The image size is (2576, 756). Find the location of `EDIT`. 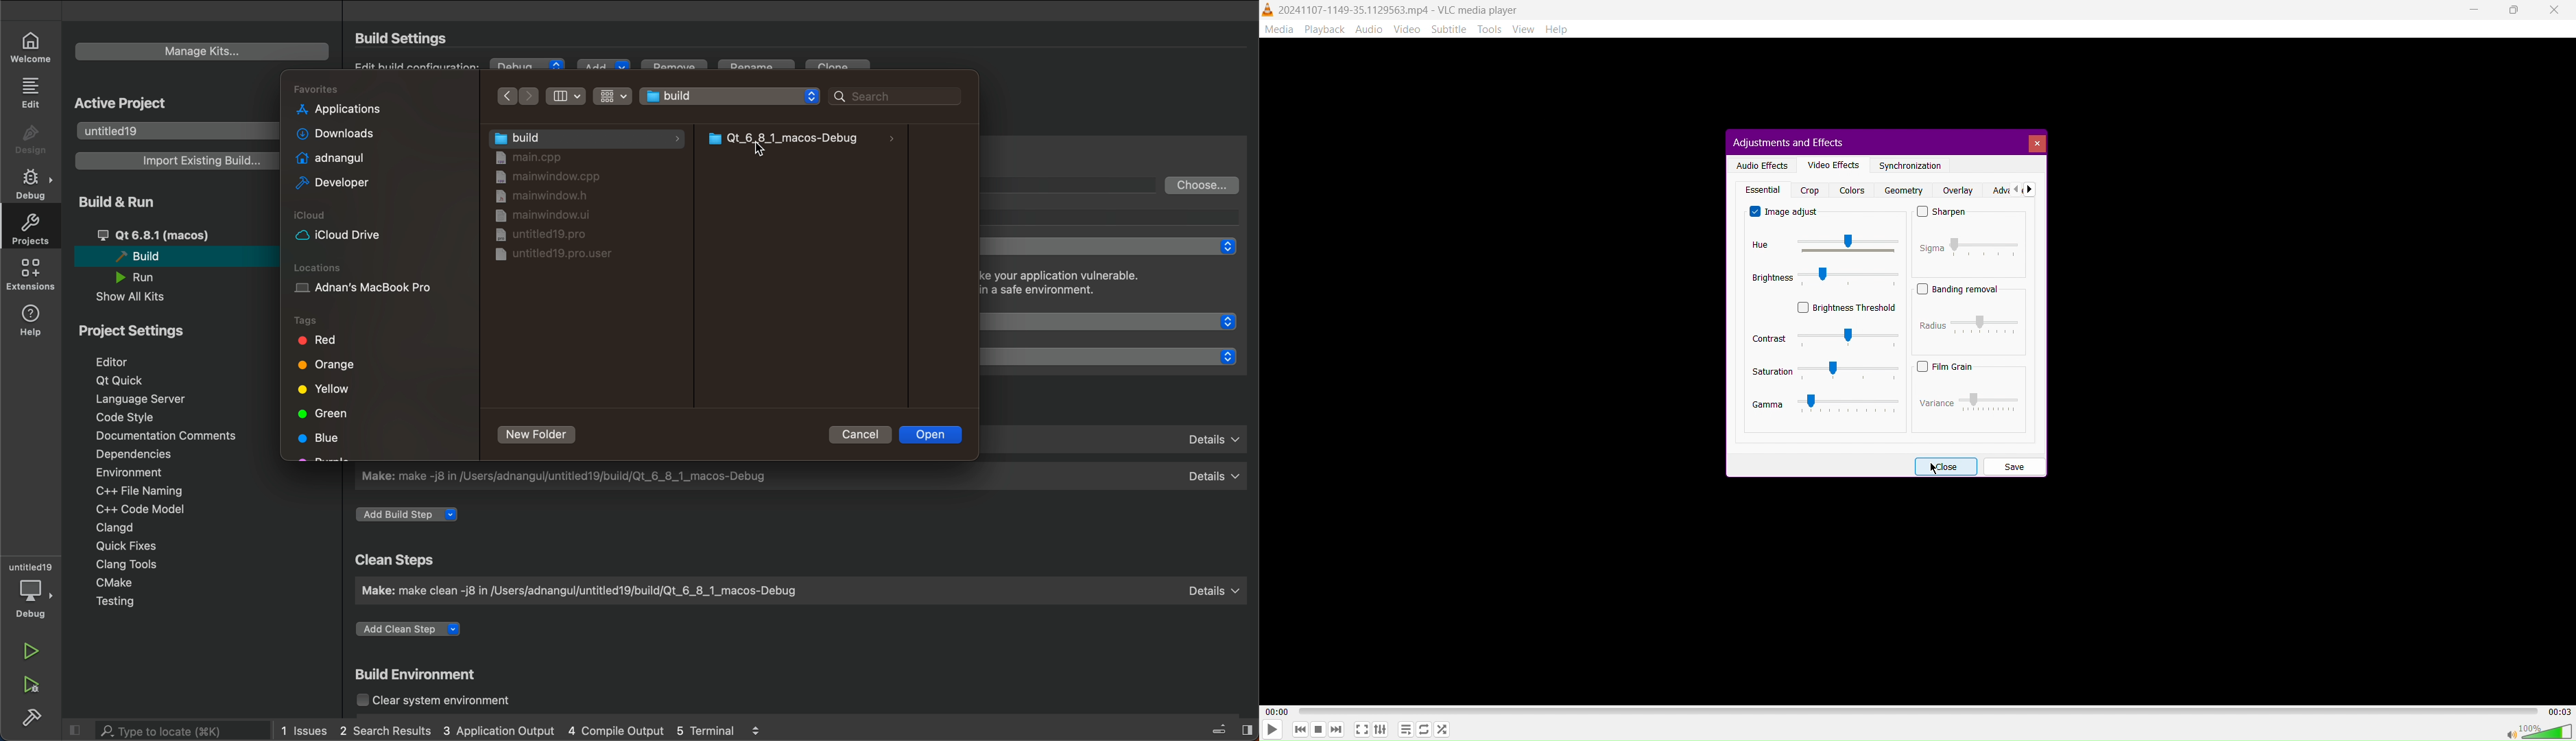

EDIT is located at coordinates (32, 91).